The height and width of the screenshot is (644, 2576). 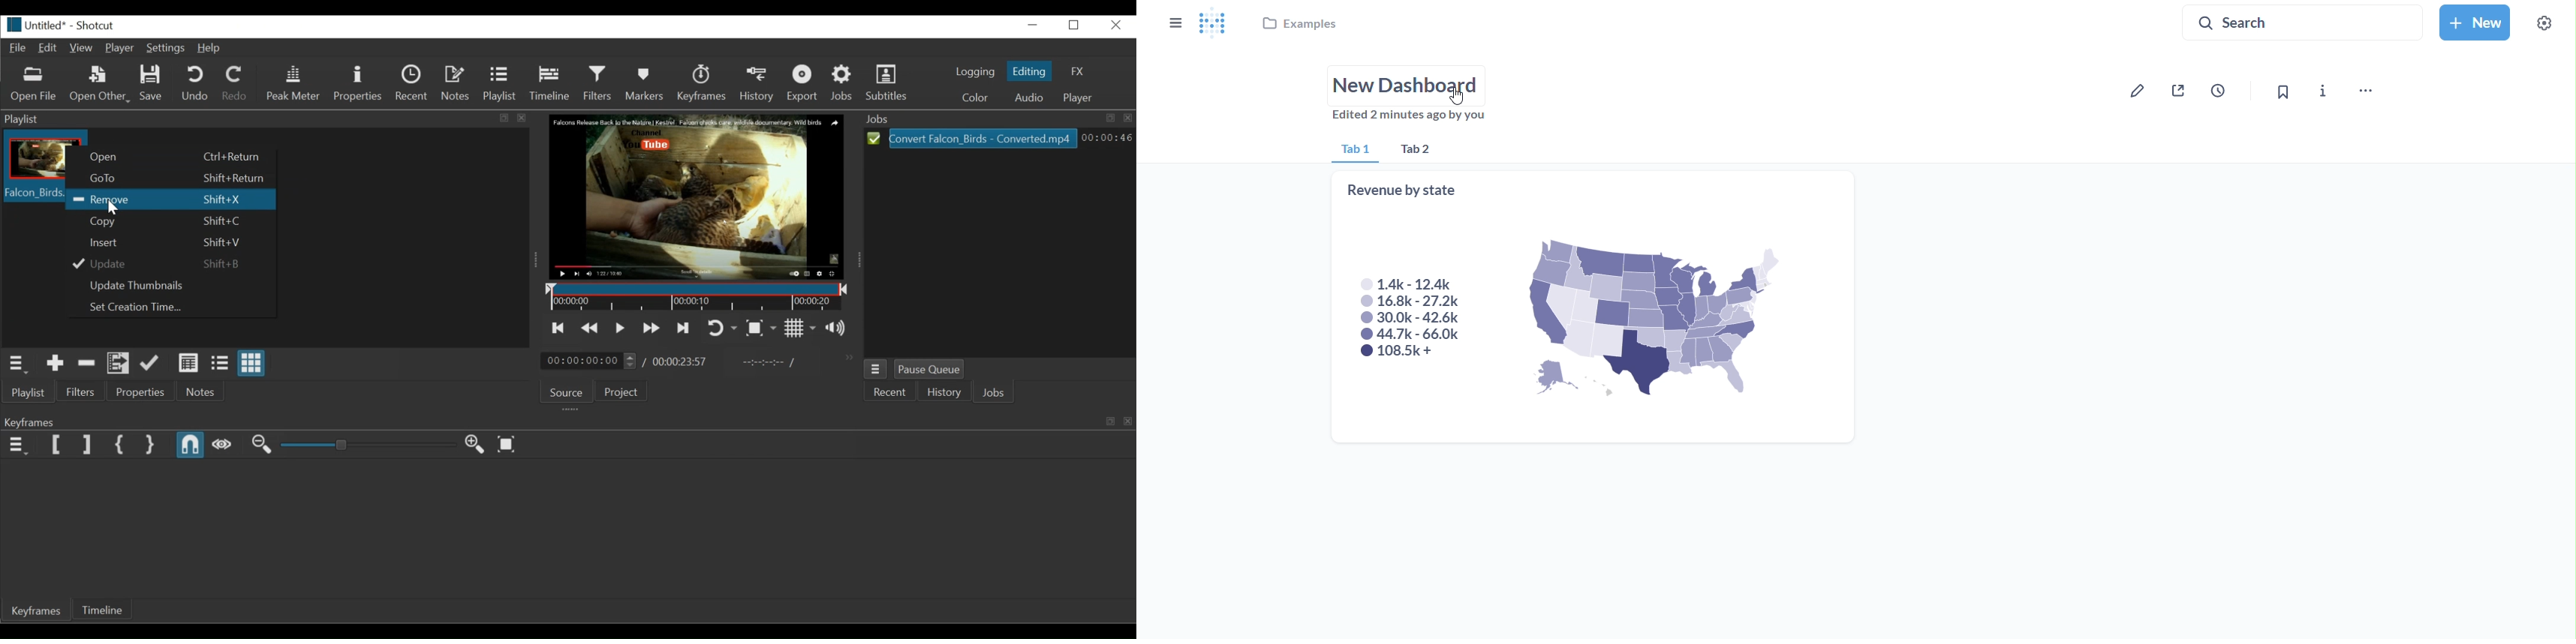 What do you see at coordinates (358, 83) in the screenshot?
I see `Properties` at bounding box center [358, 83].